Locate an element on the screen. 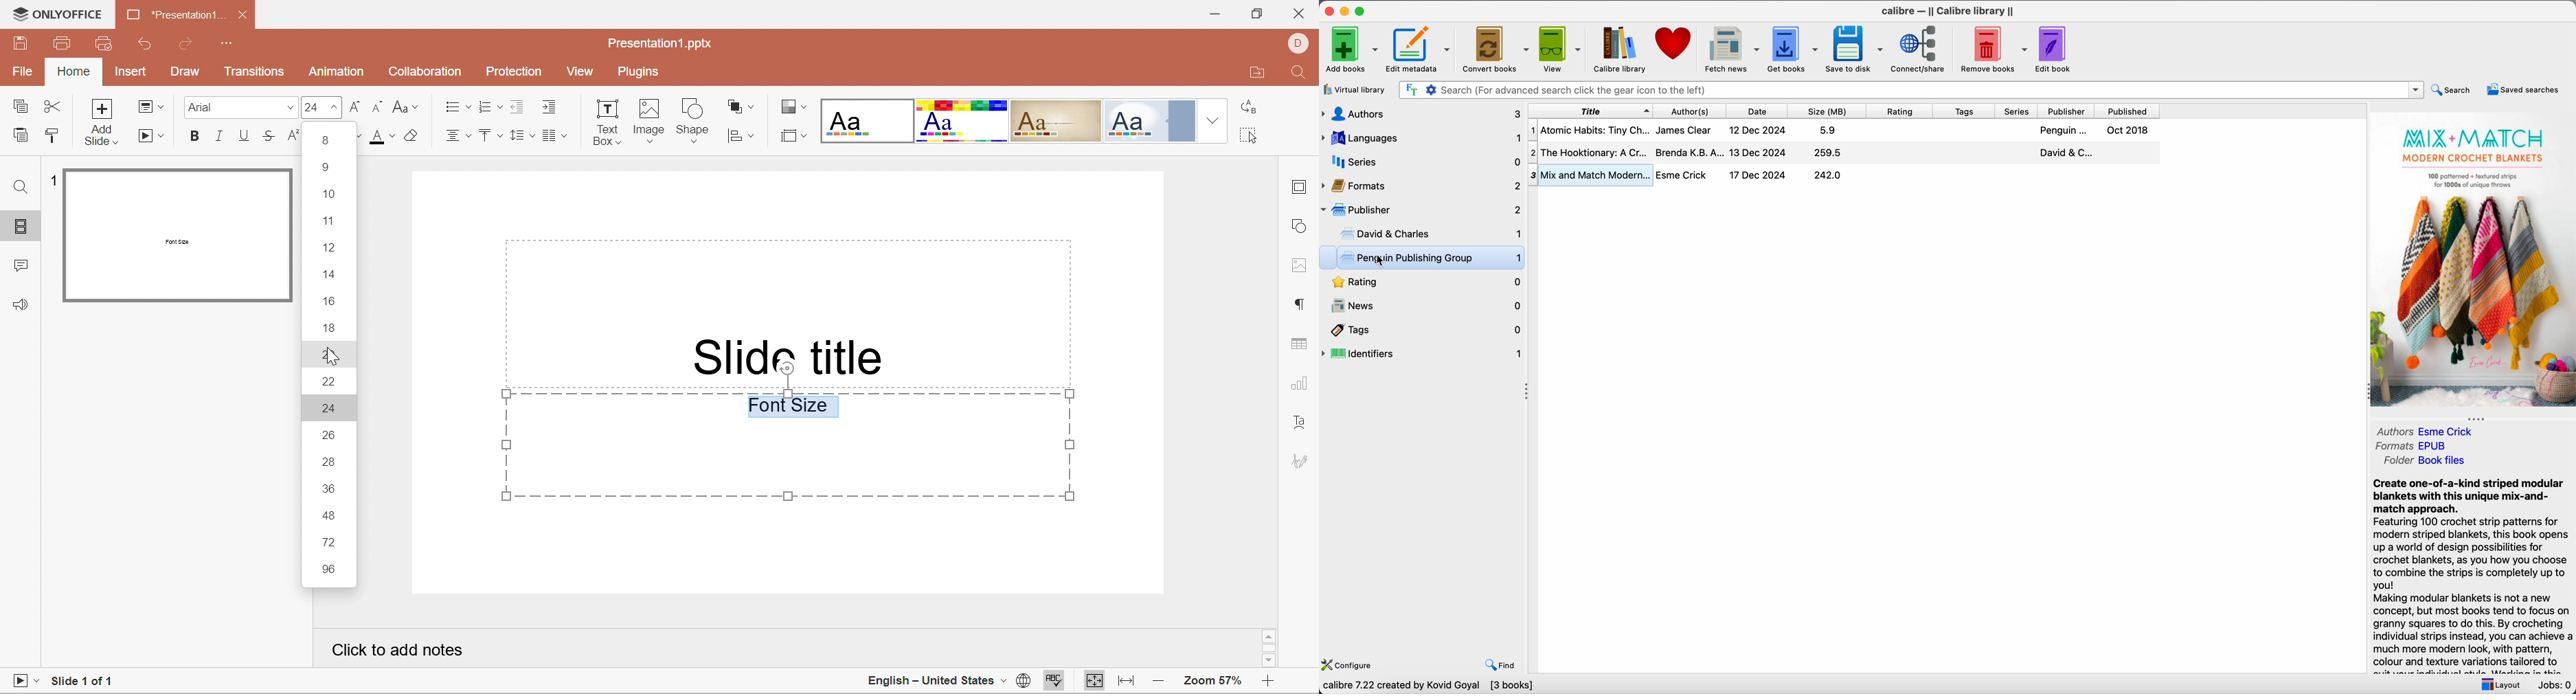 Image resolution: width=2576 pixels, height=700 pixels. save to disk is located at coordinates (1856, 49).